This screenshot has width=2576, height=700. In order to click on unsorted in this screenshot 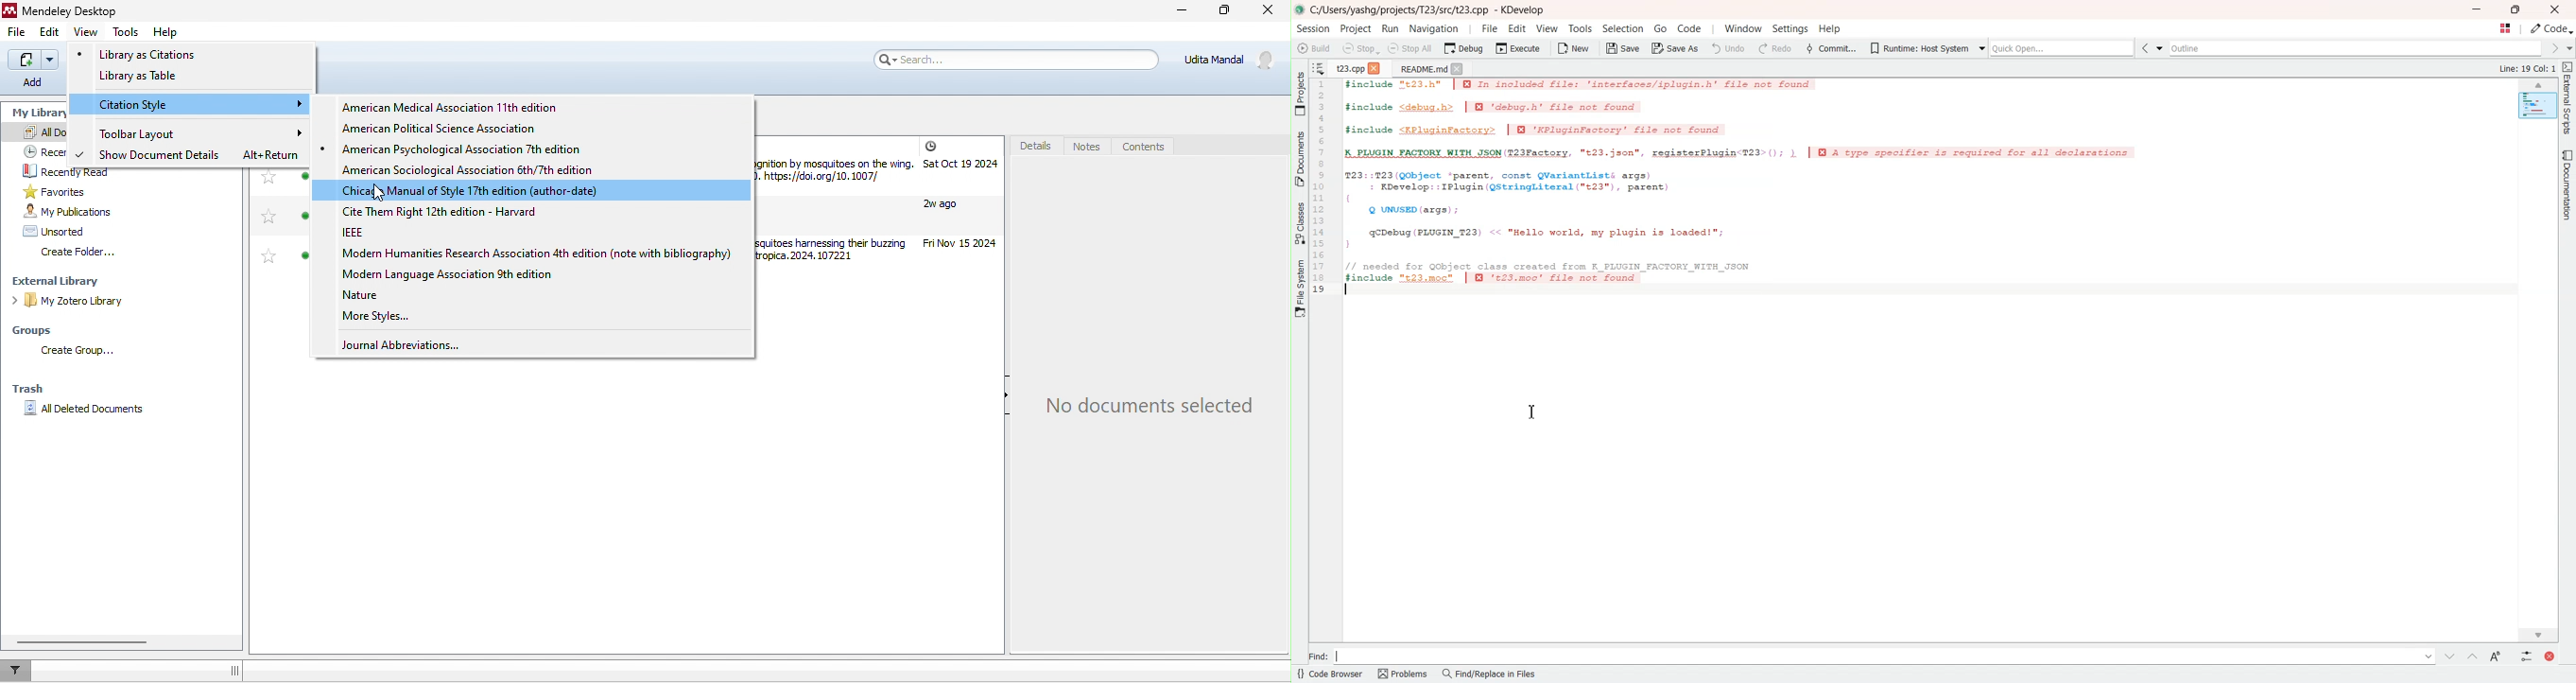, I will do `click(65, 234)`.